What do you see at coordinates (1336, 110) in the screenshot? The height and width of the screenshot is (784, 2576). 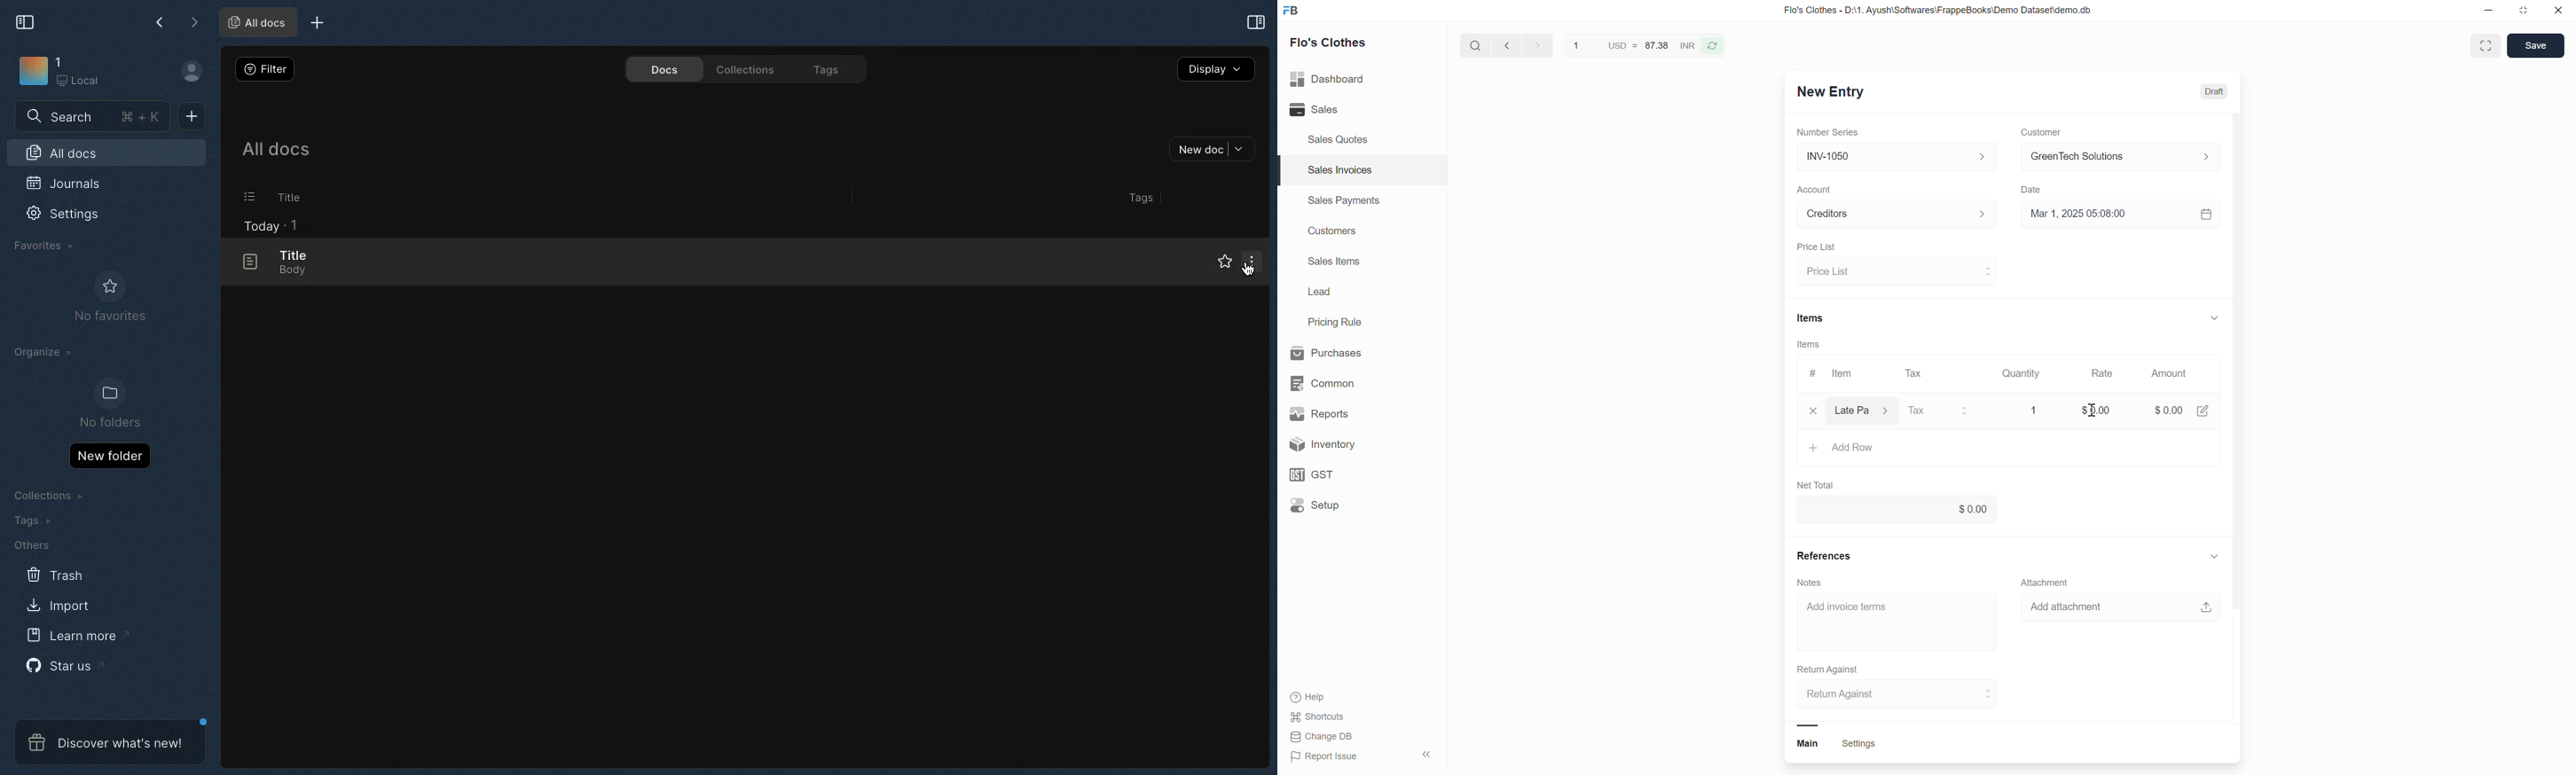 I see `Sales ` at bounding box center [1336, 110].